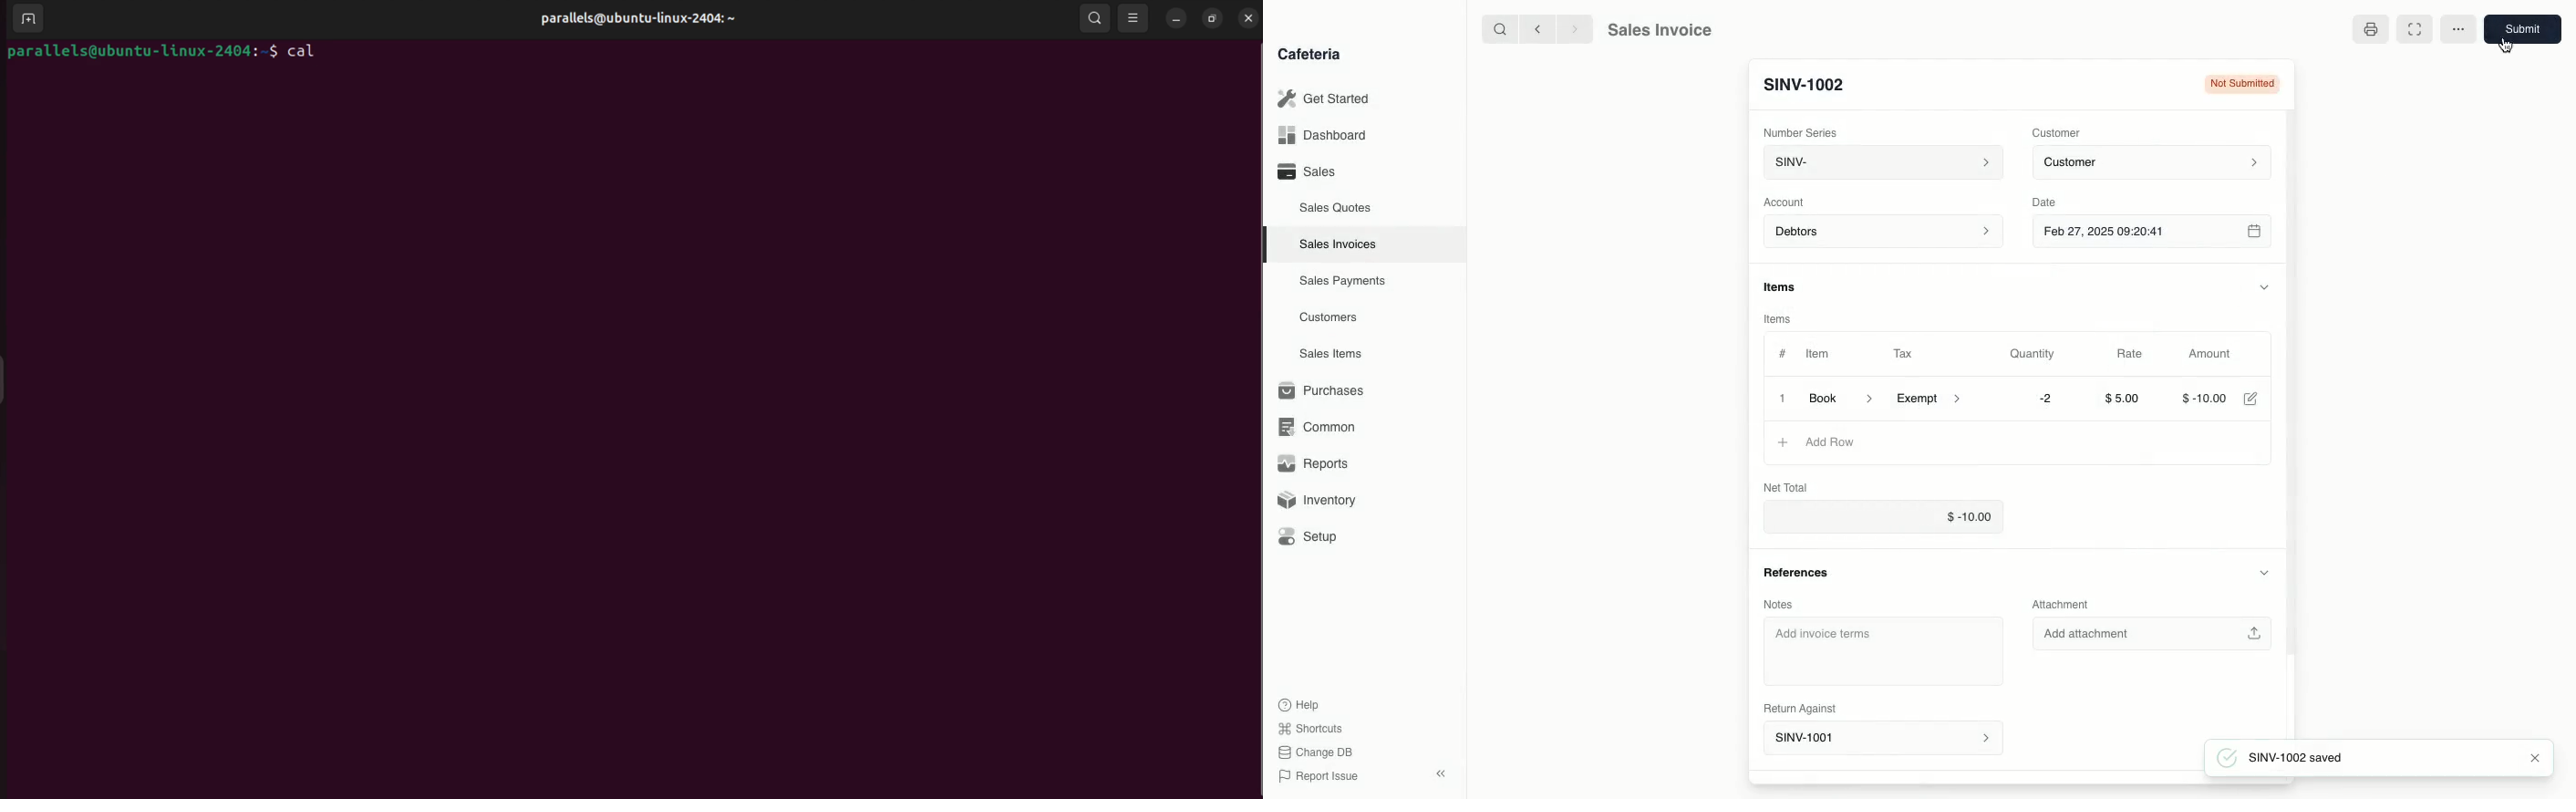 This screenshot has width=2576, height=812. What do you see at coordinates (2505, 44) in the screenshot?
I see `cursor` at bounding box center [2505, 44].